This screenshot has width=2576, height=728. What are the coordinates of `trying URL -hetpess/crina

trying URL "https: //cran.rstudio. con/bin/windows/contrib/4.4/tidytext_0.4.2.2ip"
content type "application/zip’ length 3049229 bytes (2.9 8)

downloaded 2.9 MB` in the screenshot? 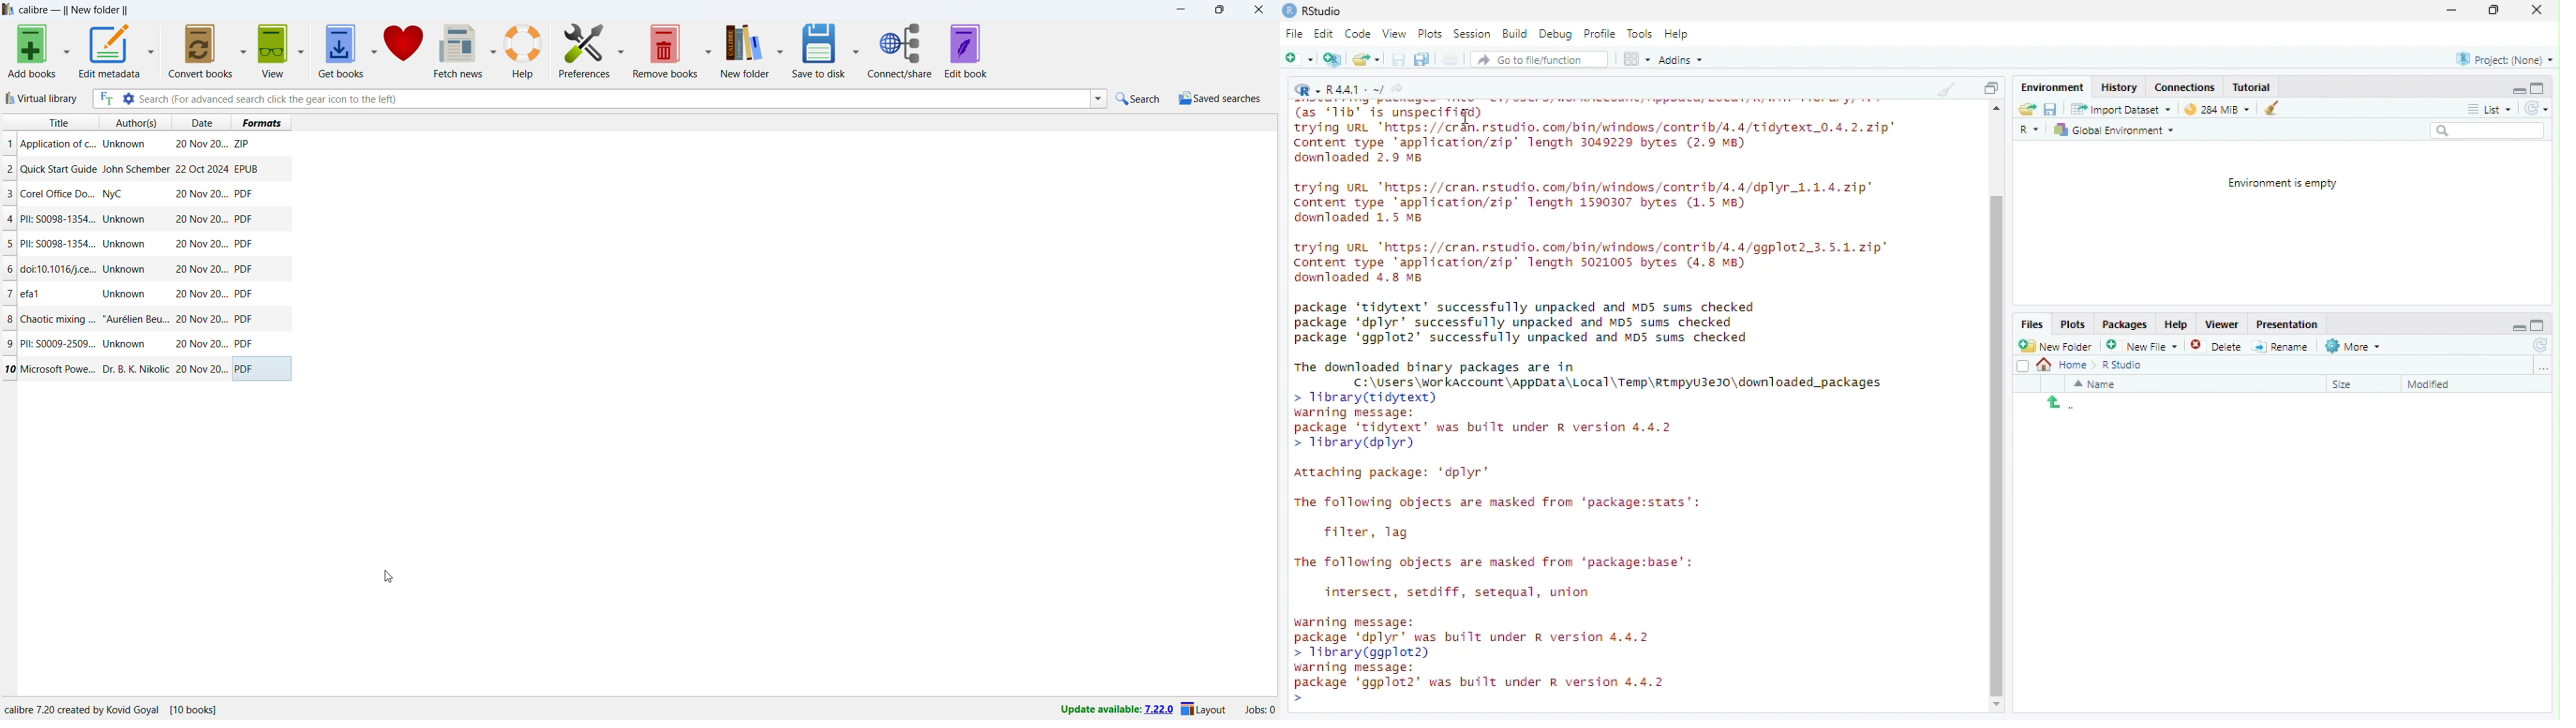 It's located at (1603, 138).